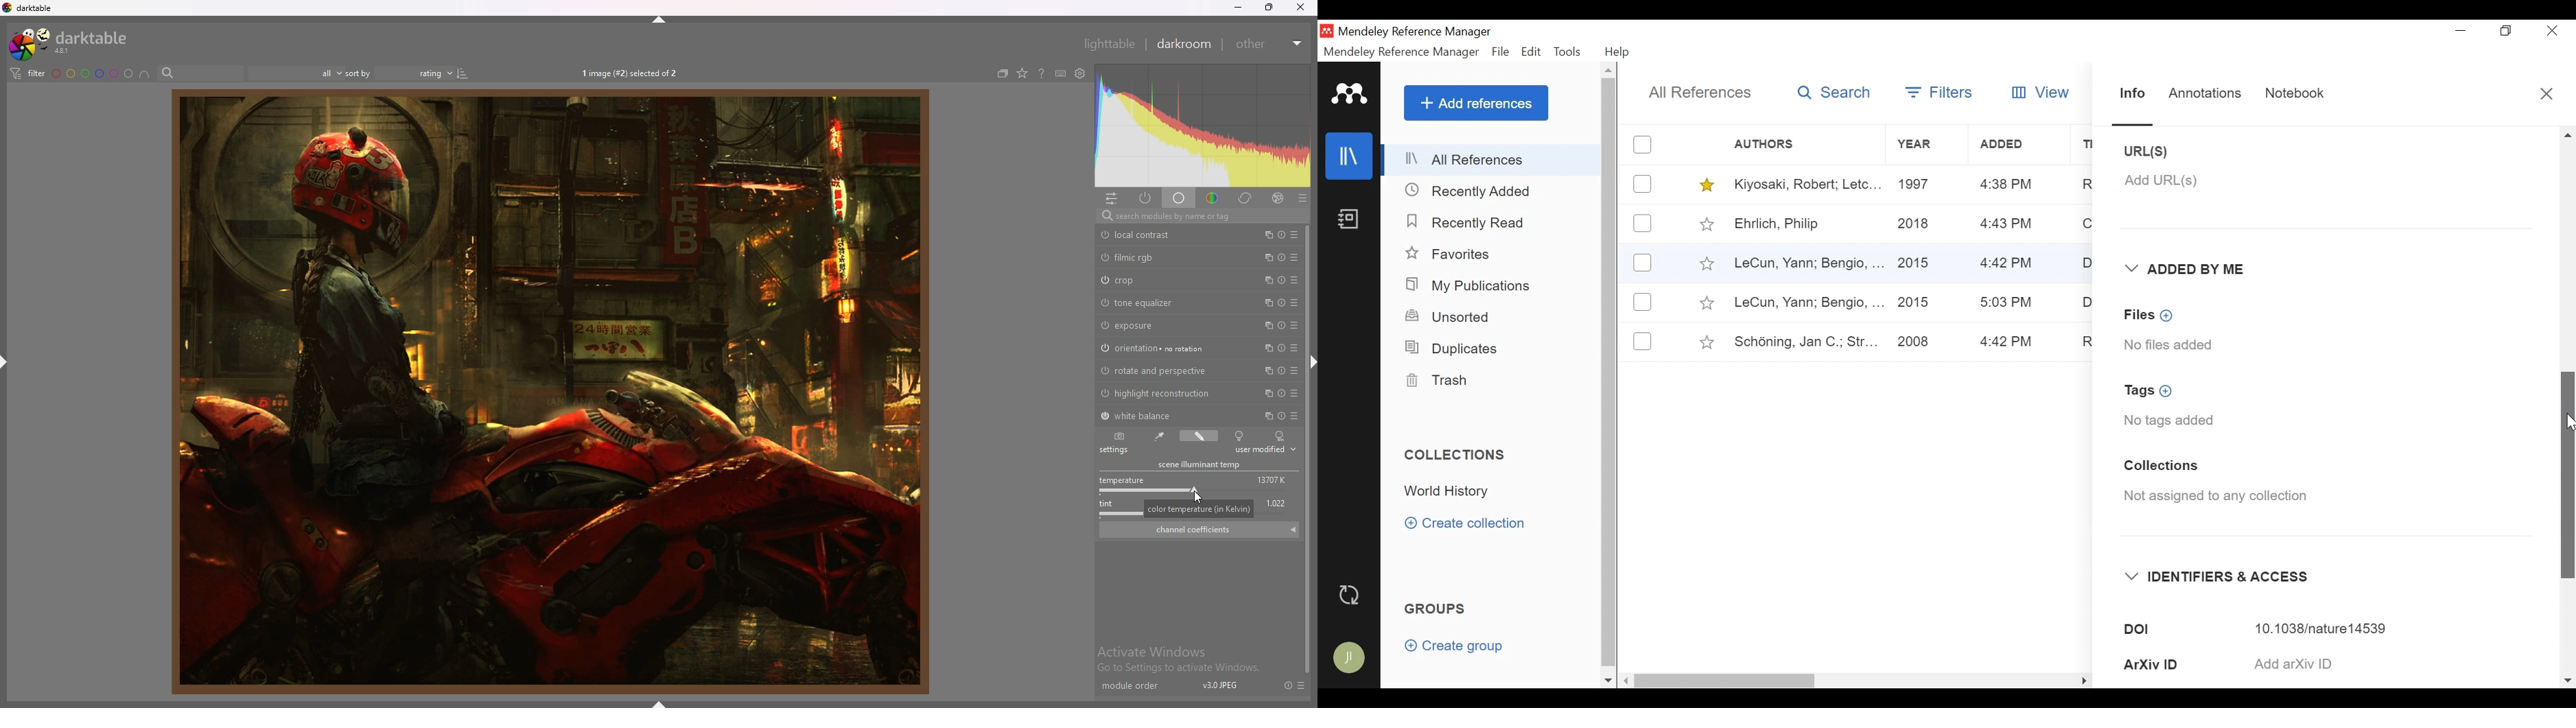 The image size is (2576, 728). I want to click on Scroll up, so click(1610, 72).